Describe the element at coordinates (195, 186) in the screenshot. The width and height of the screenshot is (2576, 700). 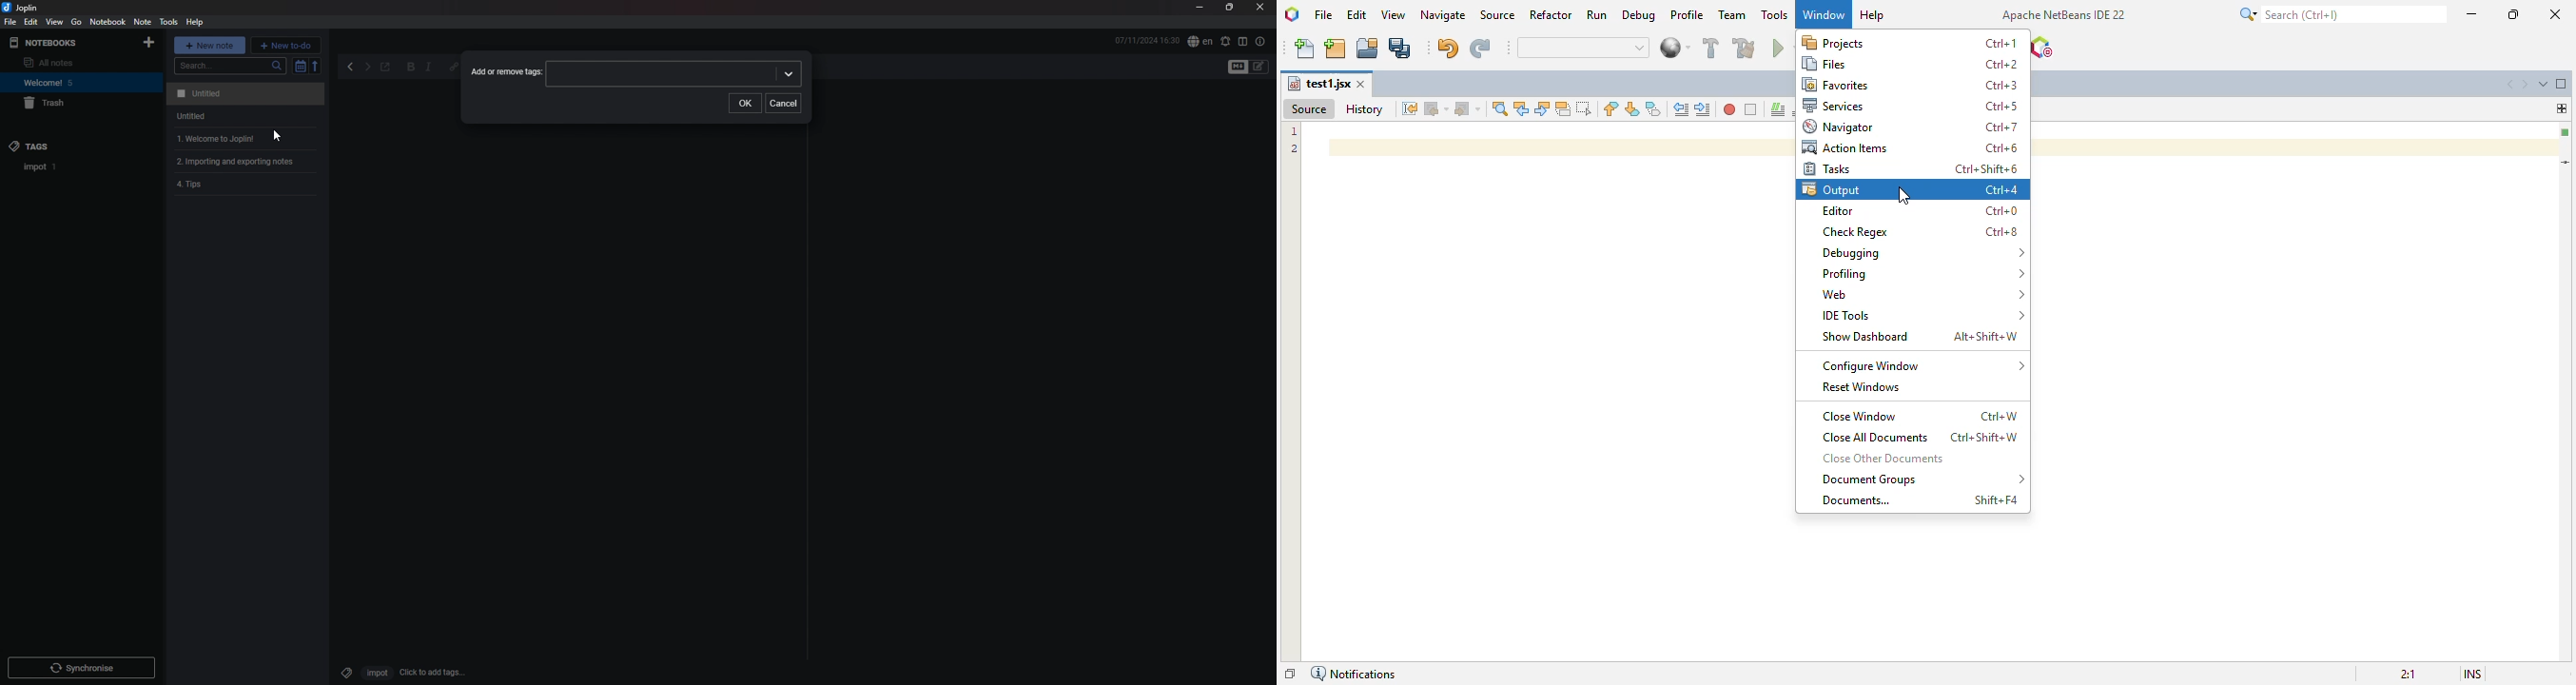
I see `4. Tips` at that location.